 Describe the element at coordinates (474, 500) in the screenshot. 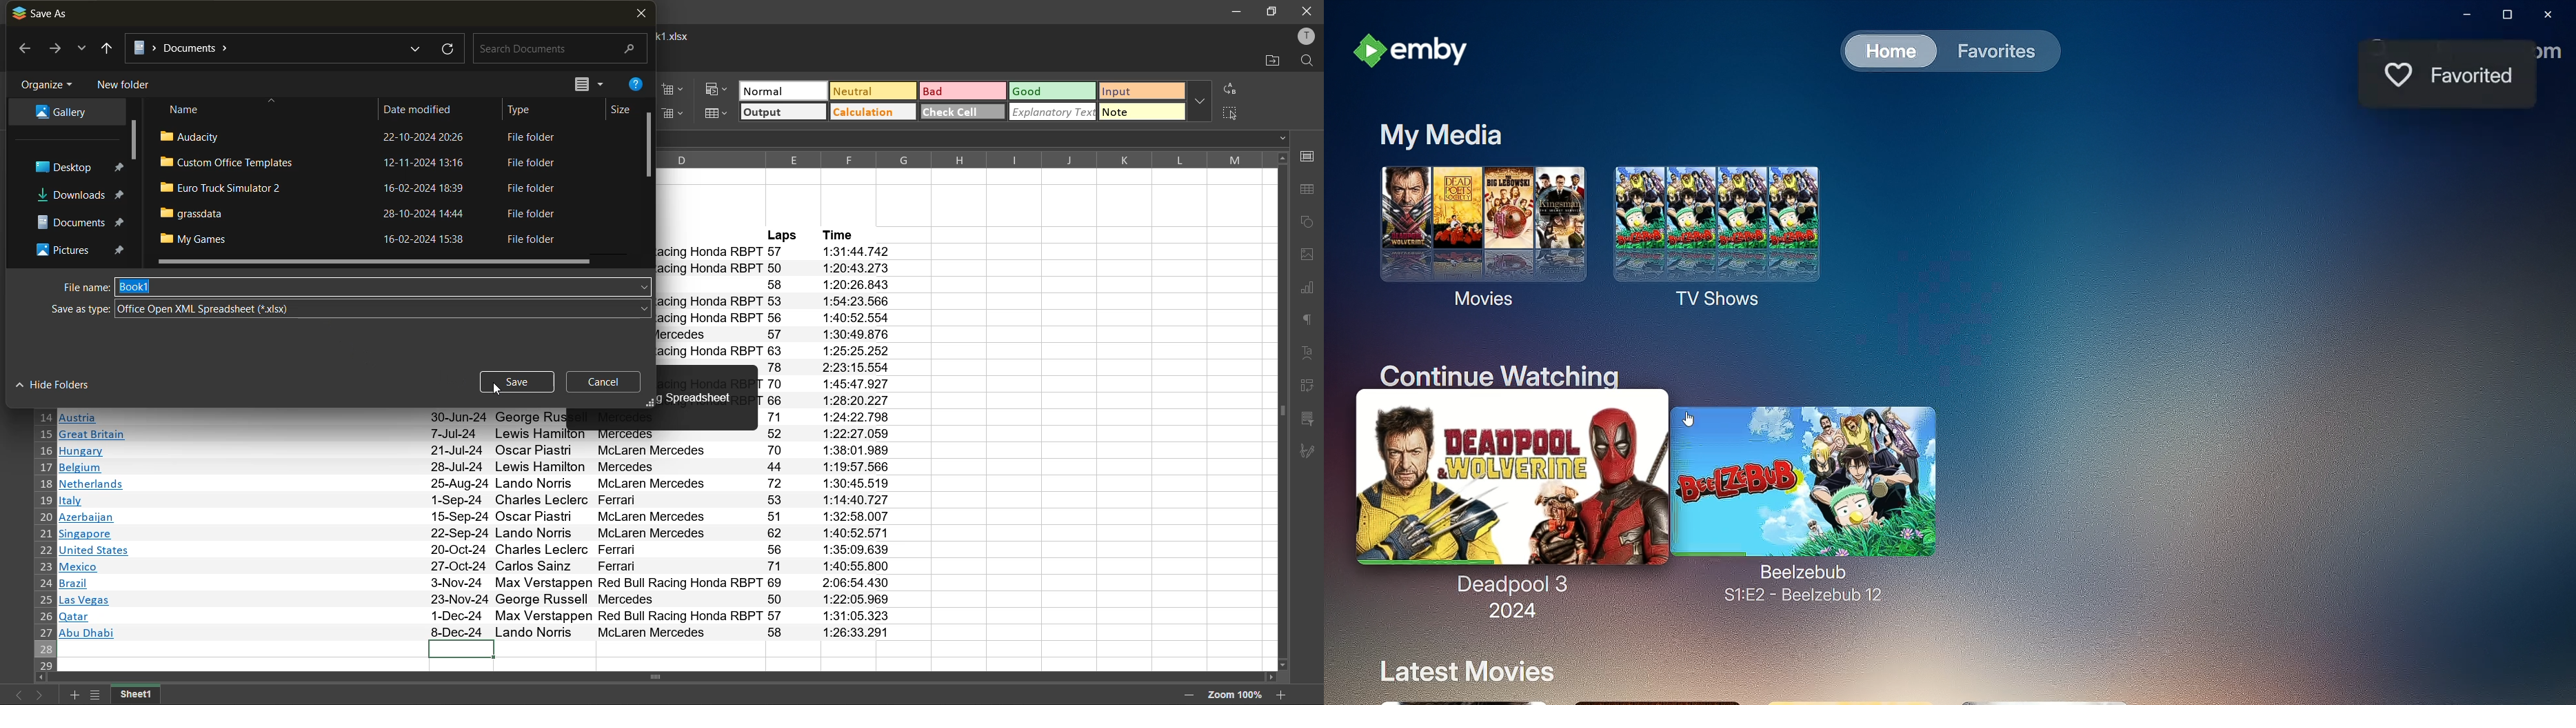

I see `Mitaly 1-Sep-24 Charles Leclerc Ferrari 53 1:14:40.727` at that location.